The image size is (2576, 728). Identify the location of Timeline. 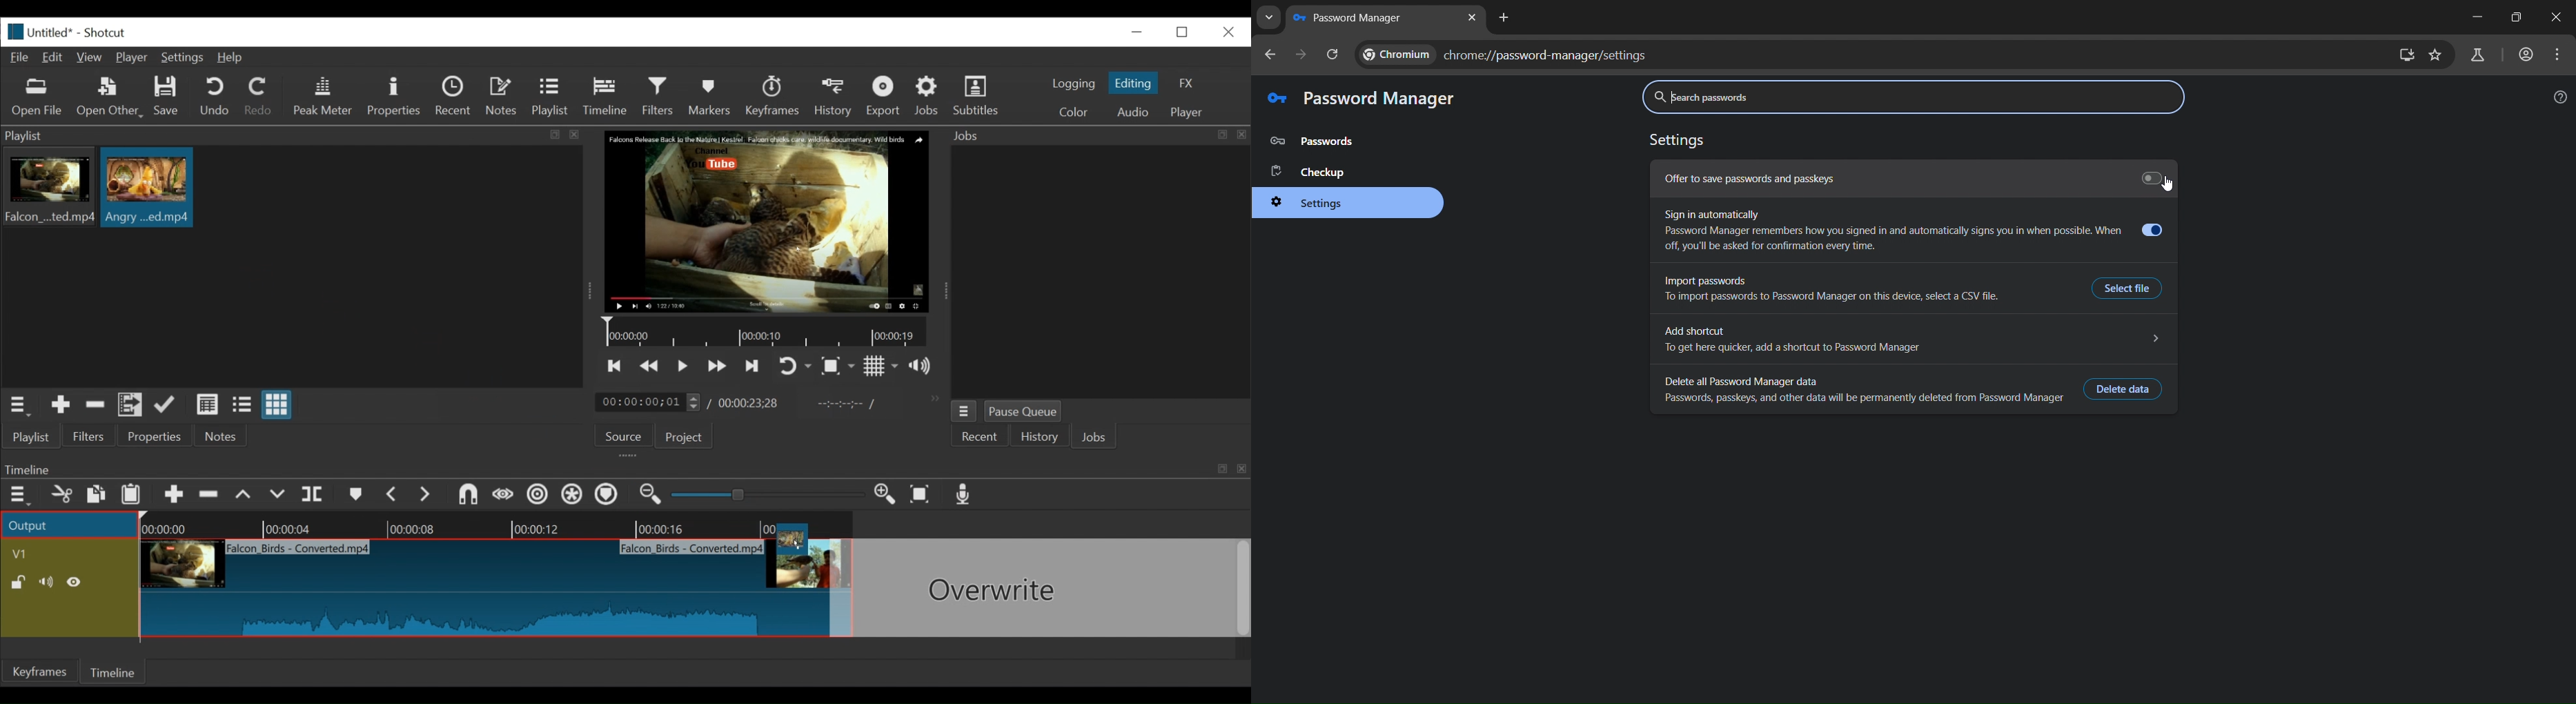
(768, 332).